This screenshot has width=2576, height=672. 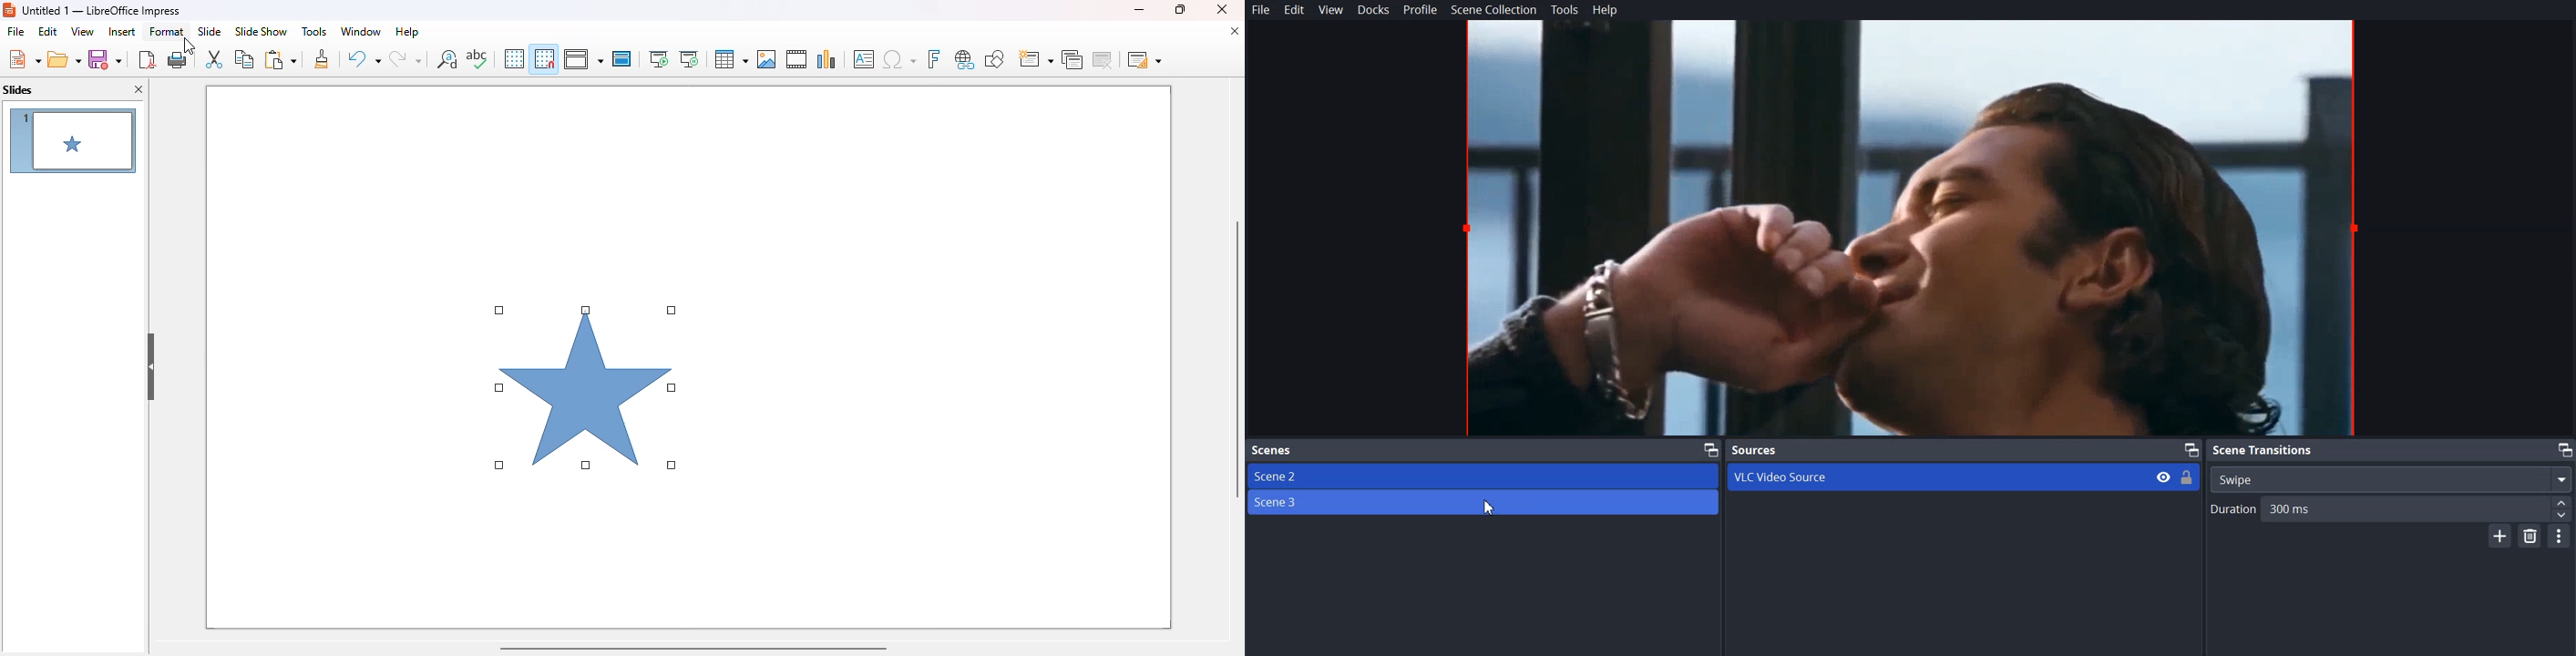 What do you see at coordinates (147, 59) in the screenshot?
I see `export directly as PDF` at bounding box center [147, 59].